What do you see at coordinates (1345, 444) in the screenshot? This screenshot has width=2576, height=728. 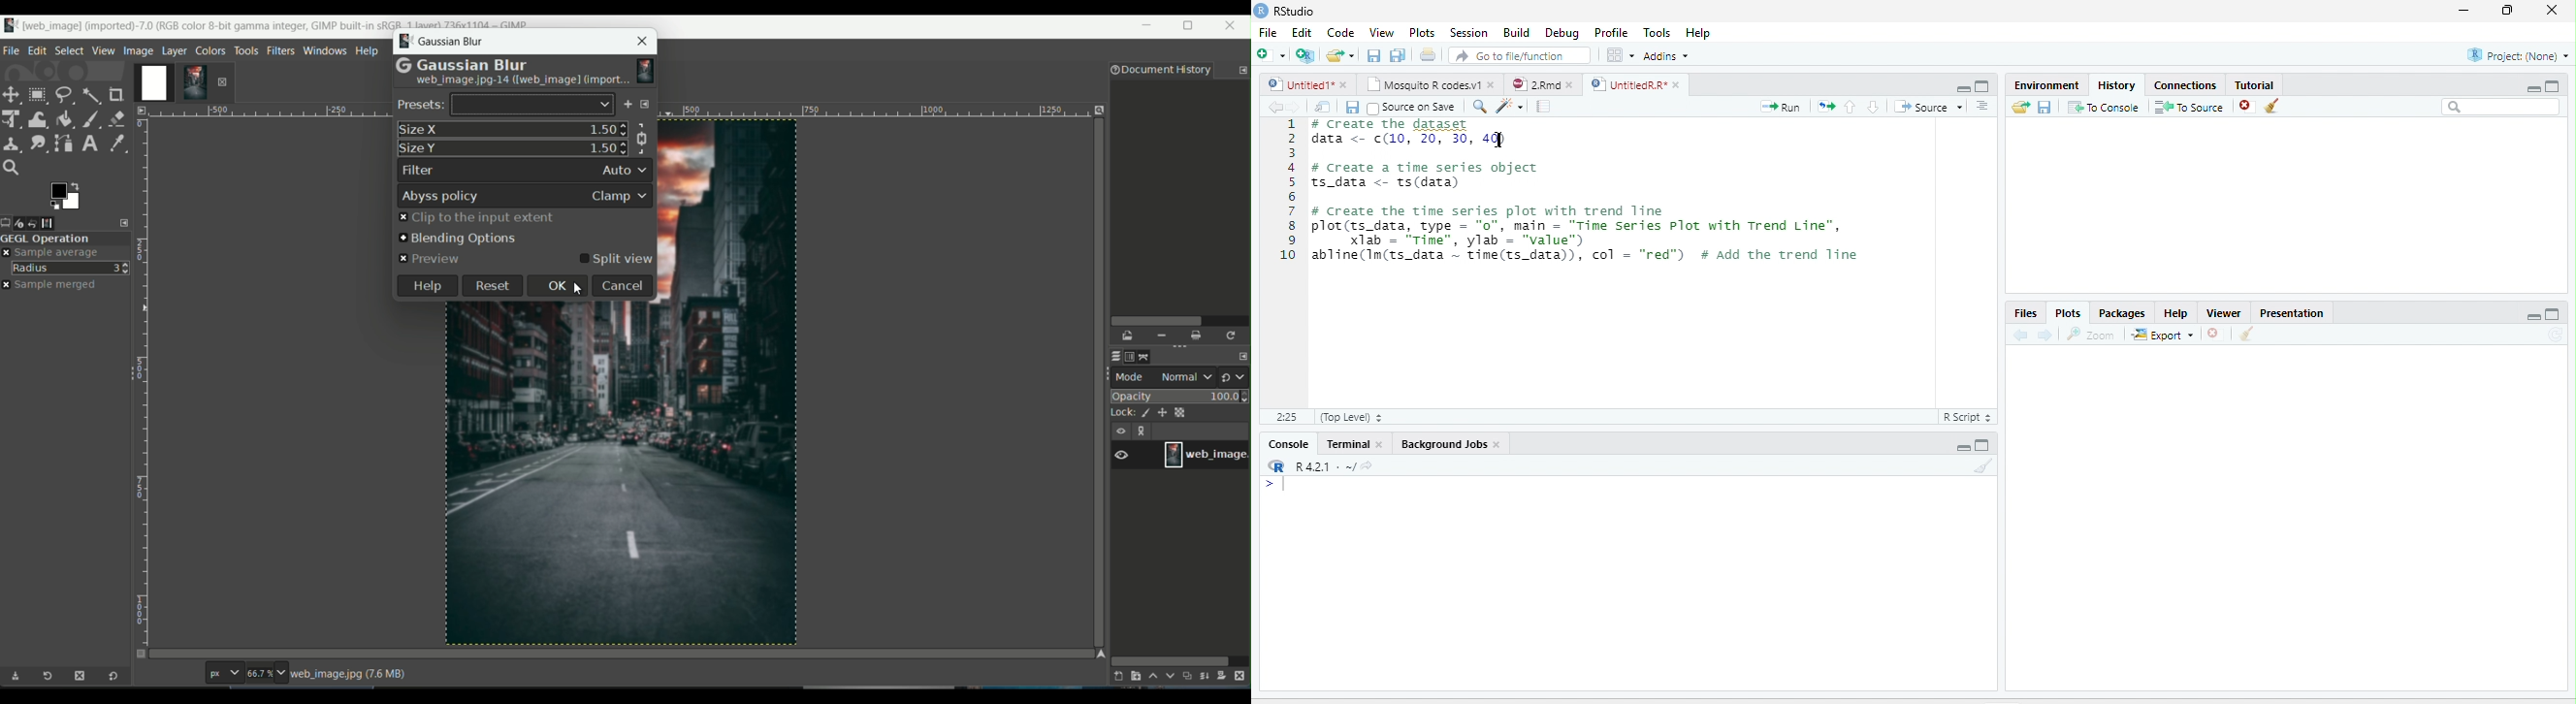 I see `Terminal` at bounding box center [1345, 444].